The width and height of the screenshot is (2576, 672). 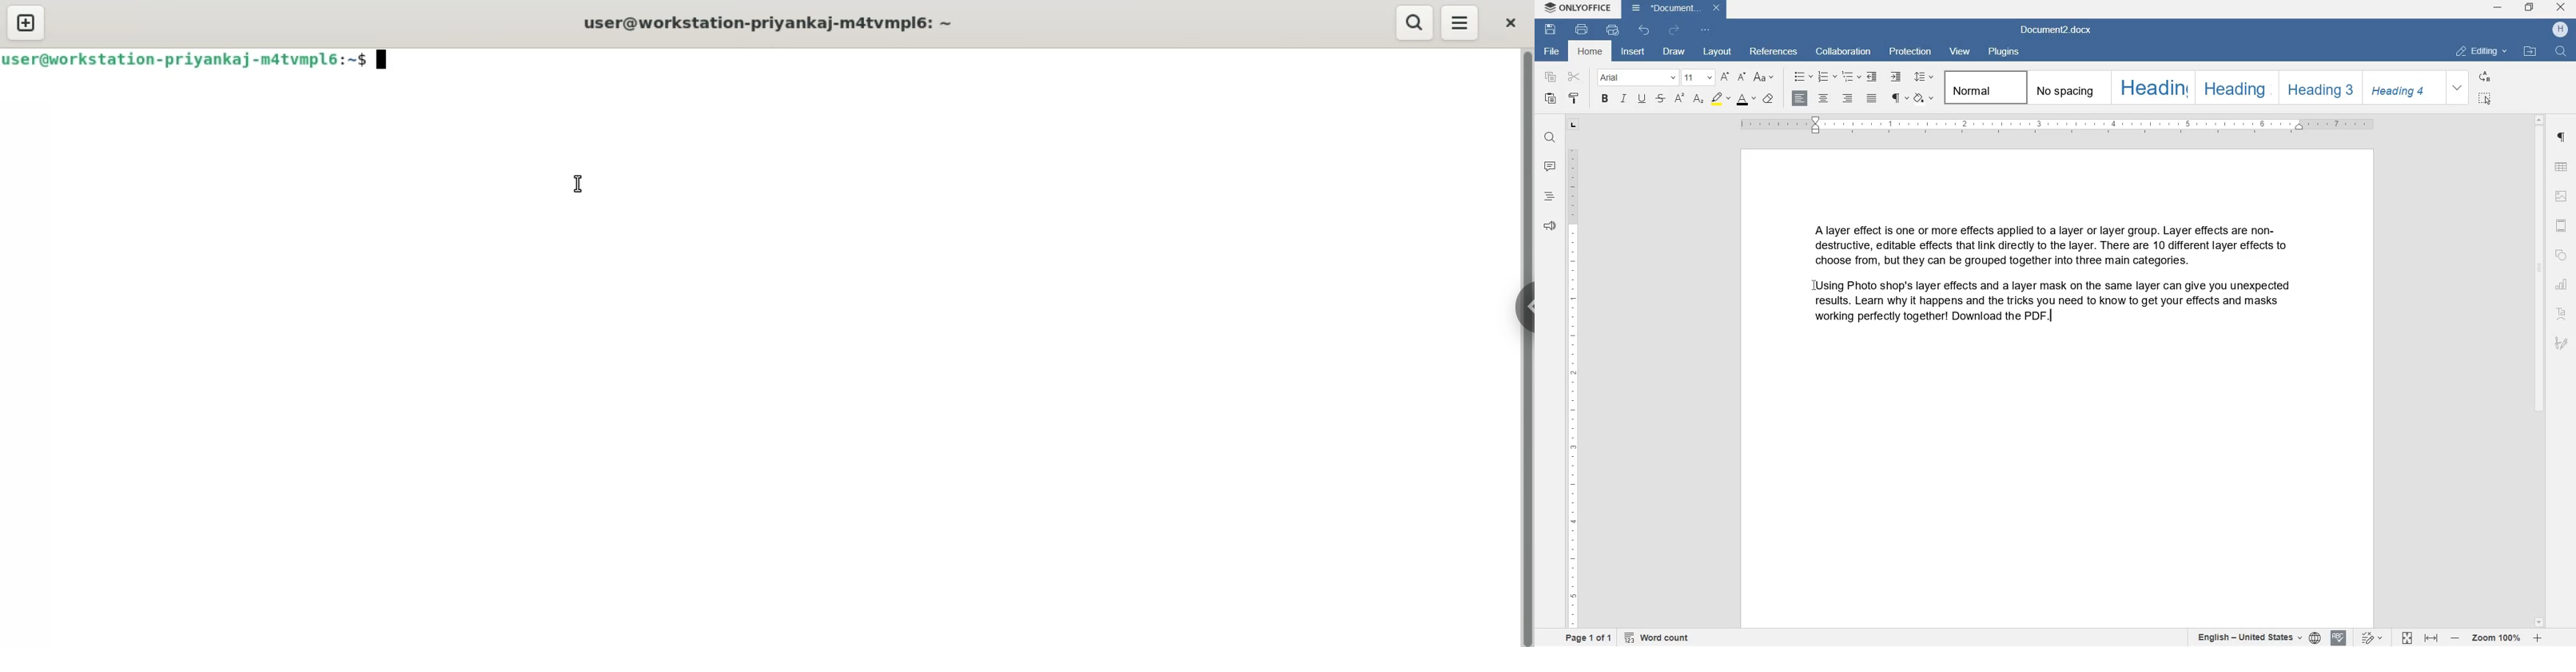 I want to click on INCREMENT FONT SIZE, so click(x=1725, y=76).